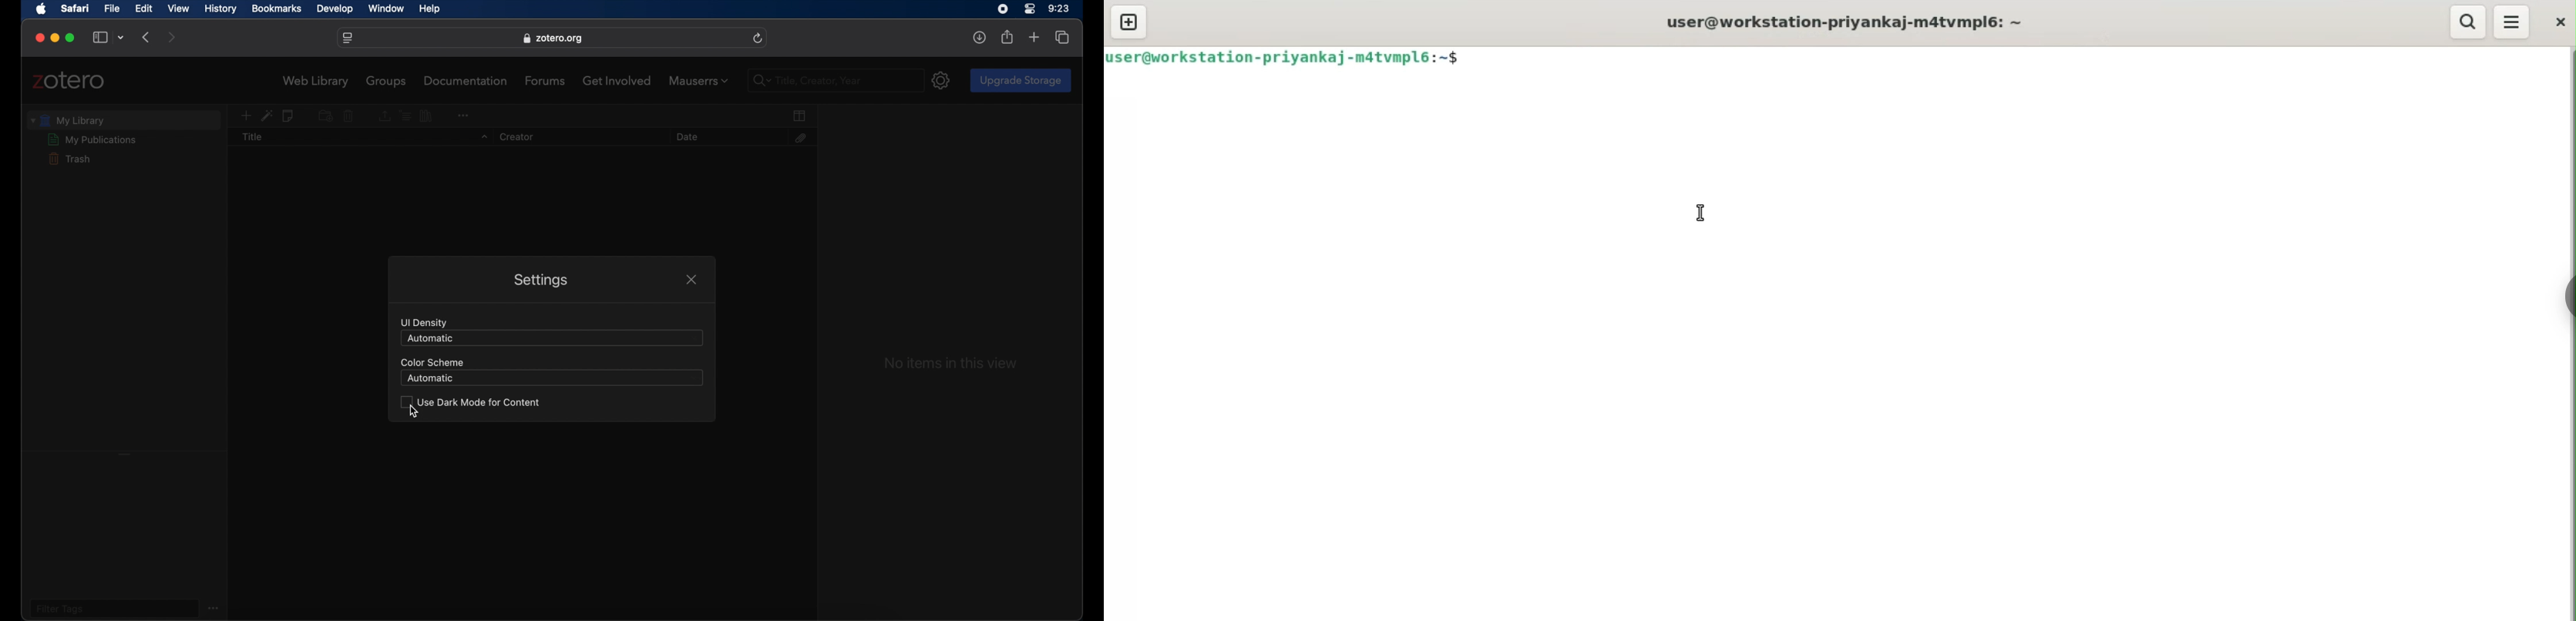  What do you see at coordinates (463, 114) in the screenshot?
I see `more options` at bounding box center [463, 114].